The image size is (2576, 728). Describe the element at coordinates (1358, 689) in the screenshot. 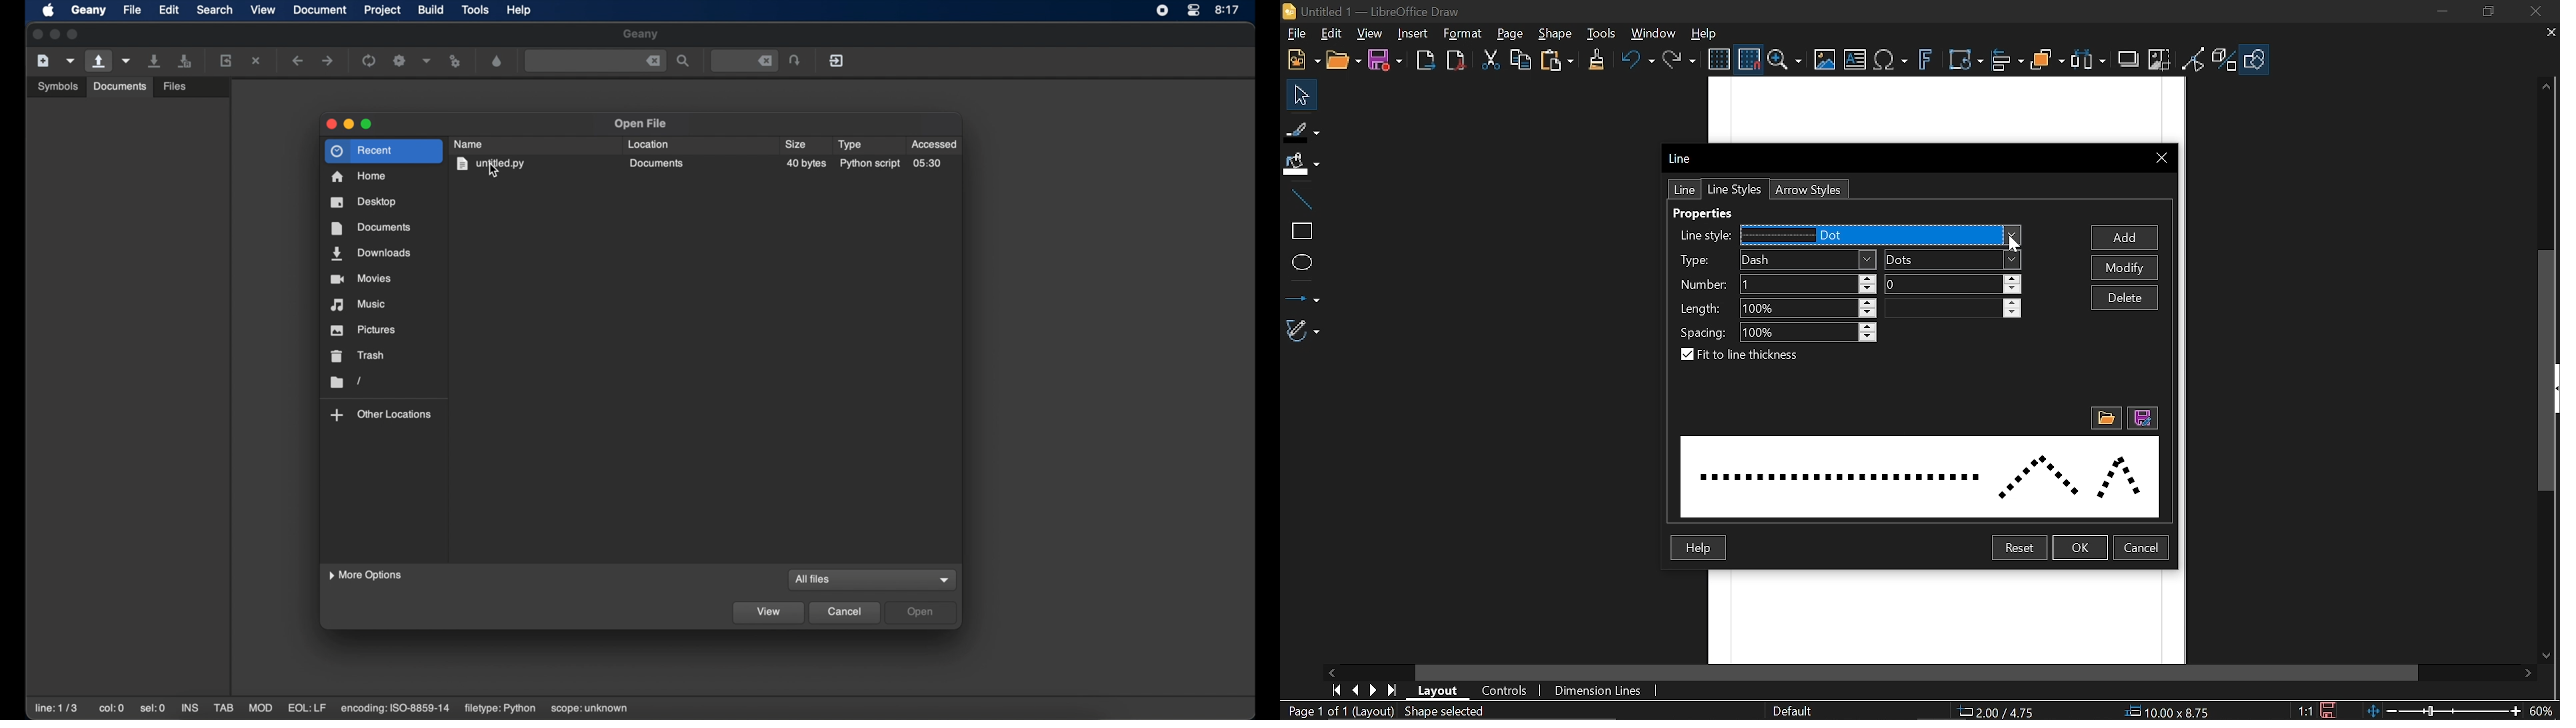

I see `Previous page` at that location.